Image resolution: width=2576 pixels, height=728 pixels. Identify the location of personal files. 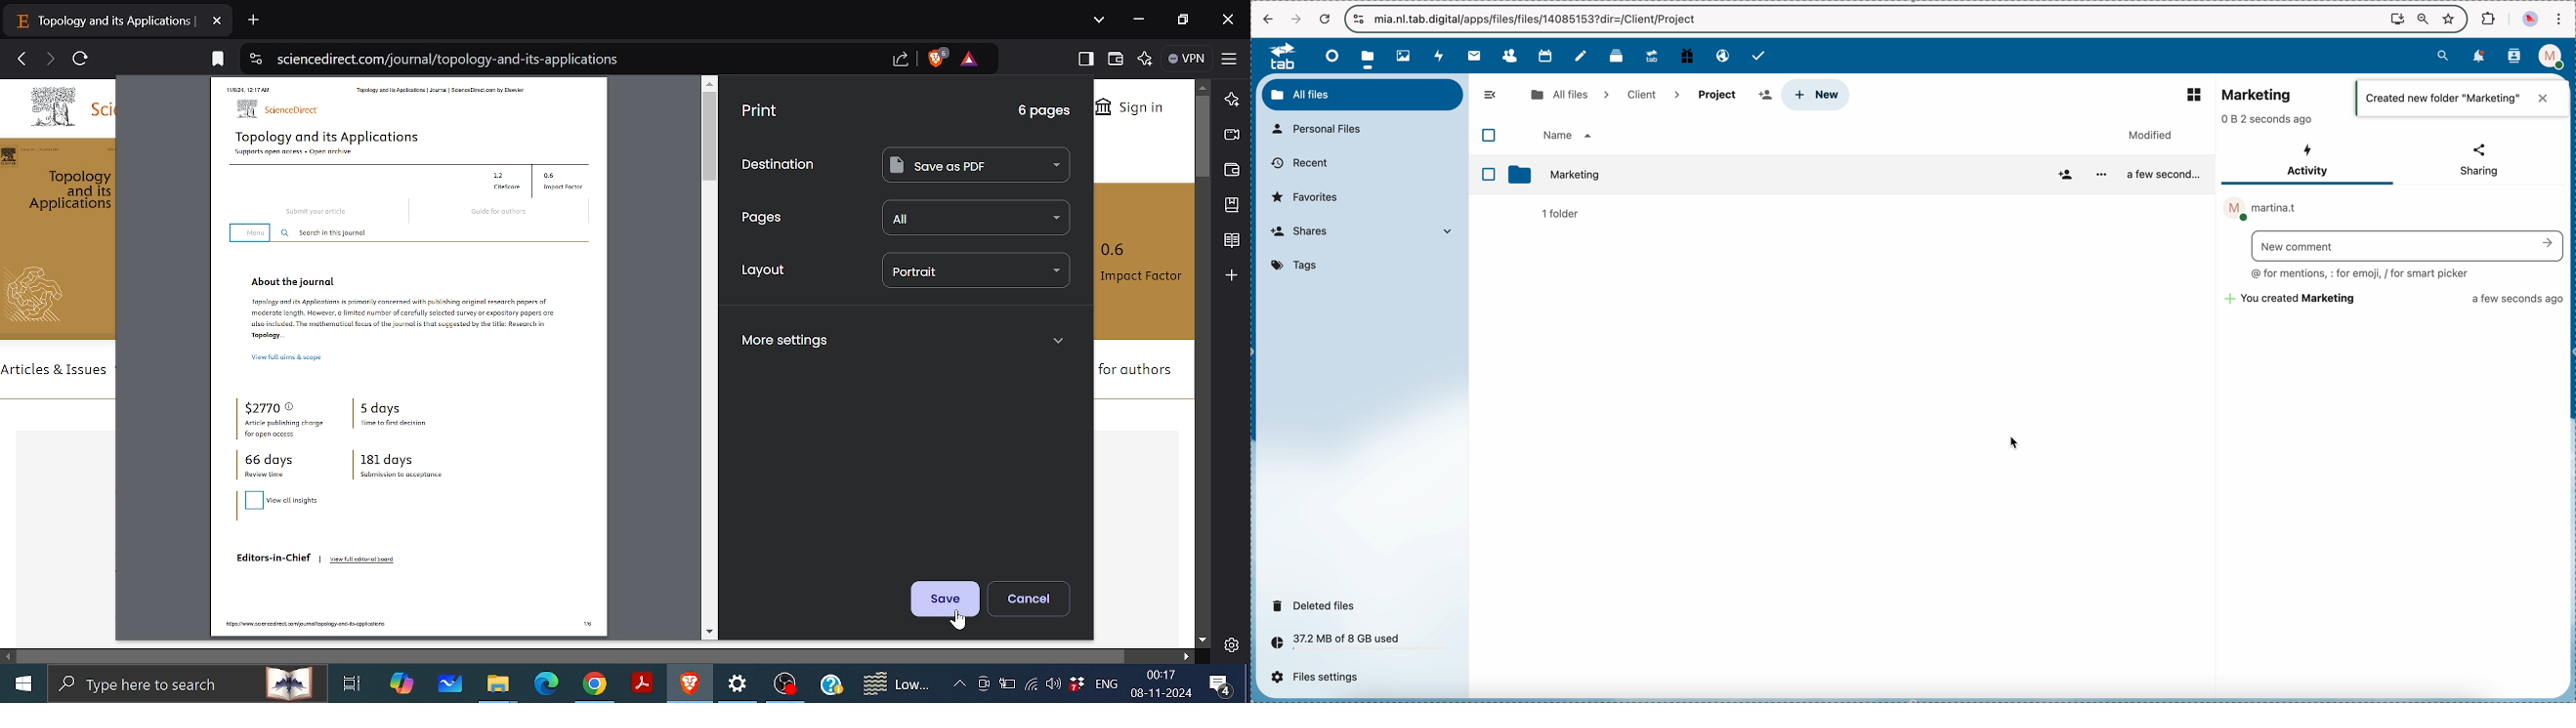
(1322, 129).